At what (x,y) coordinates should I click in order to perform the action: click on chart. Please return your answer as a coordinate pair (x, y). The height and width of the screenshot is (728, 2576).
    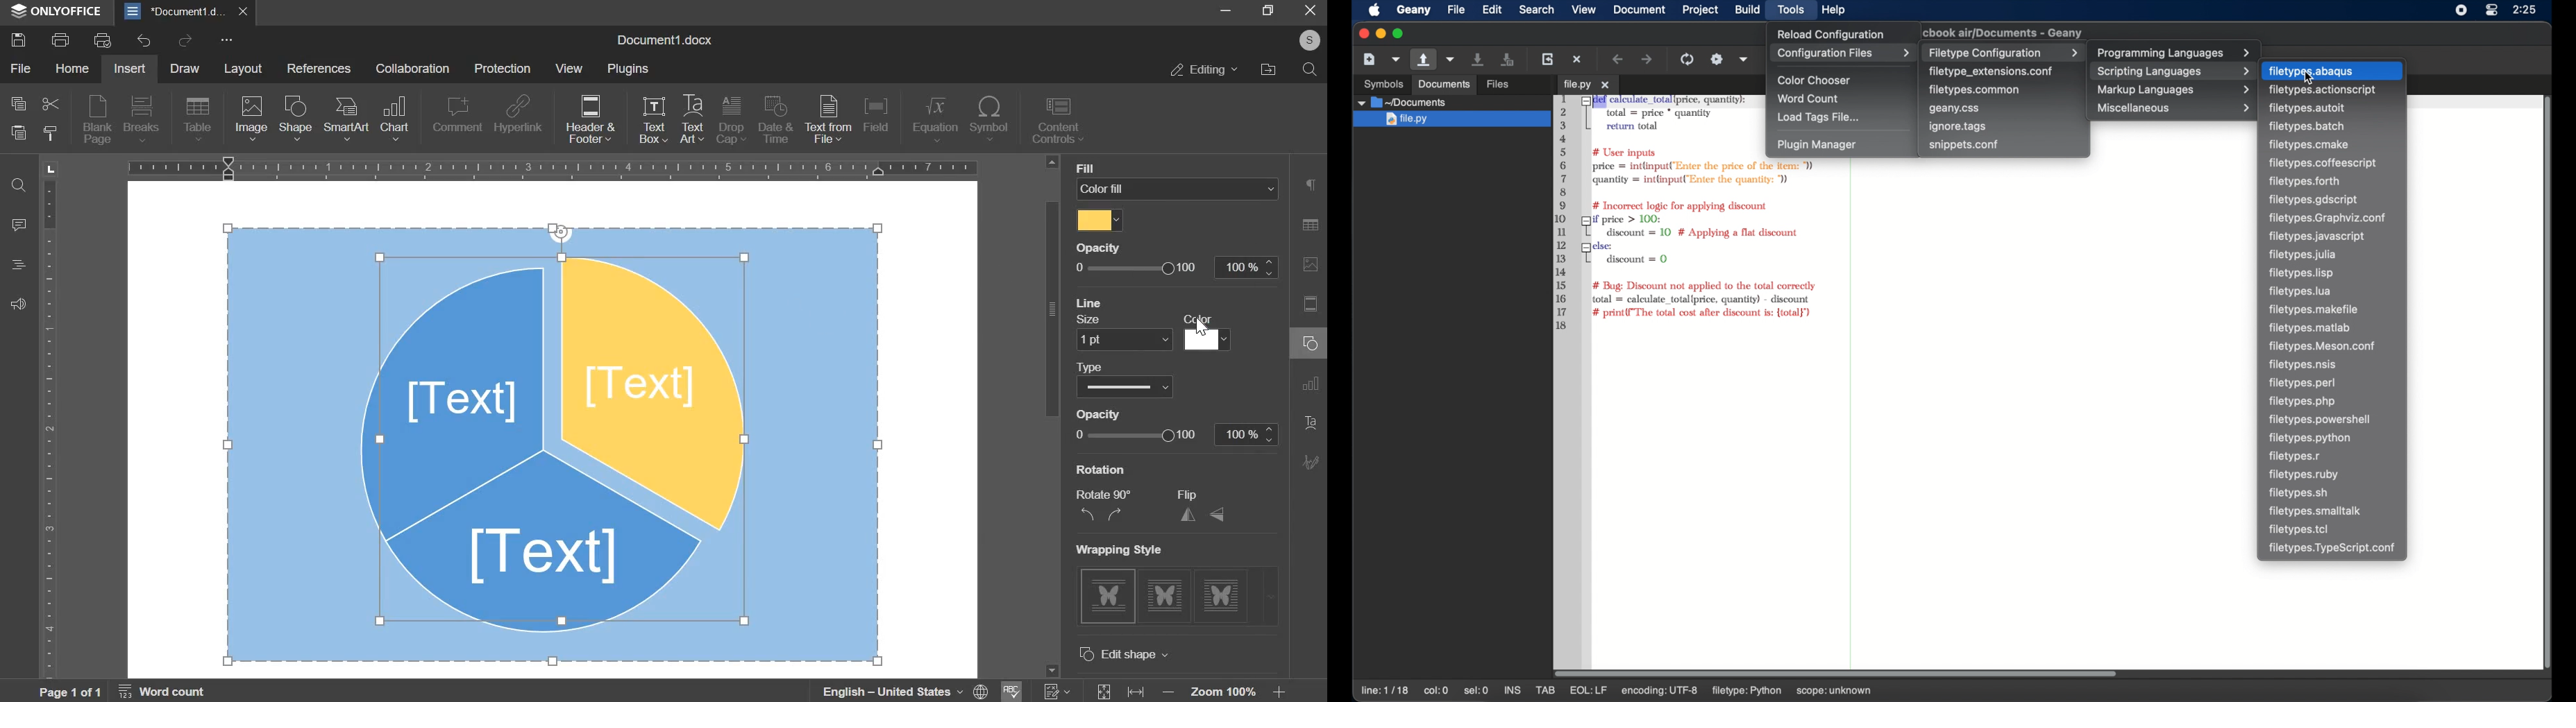
    Looking at the image, I should click on (395, 119).